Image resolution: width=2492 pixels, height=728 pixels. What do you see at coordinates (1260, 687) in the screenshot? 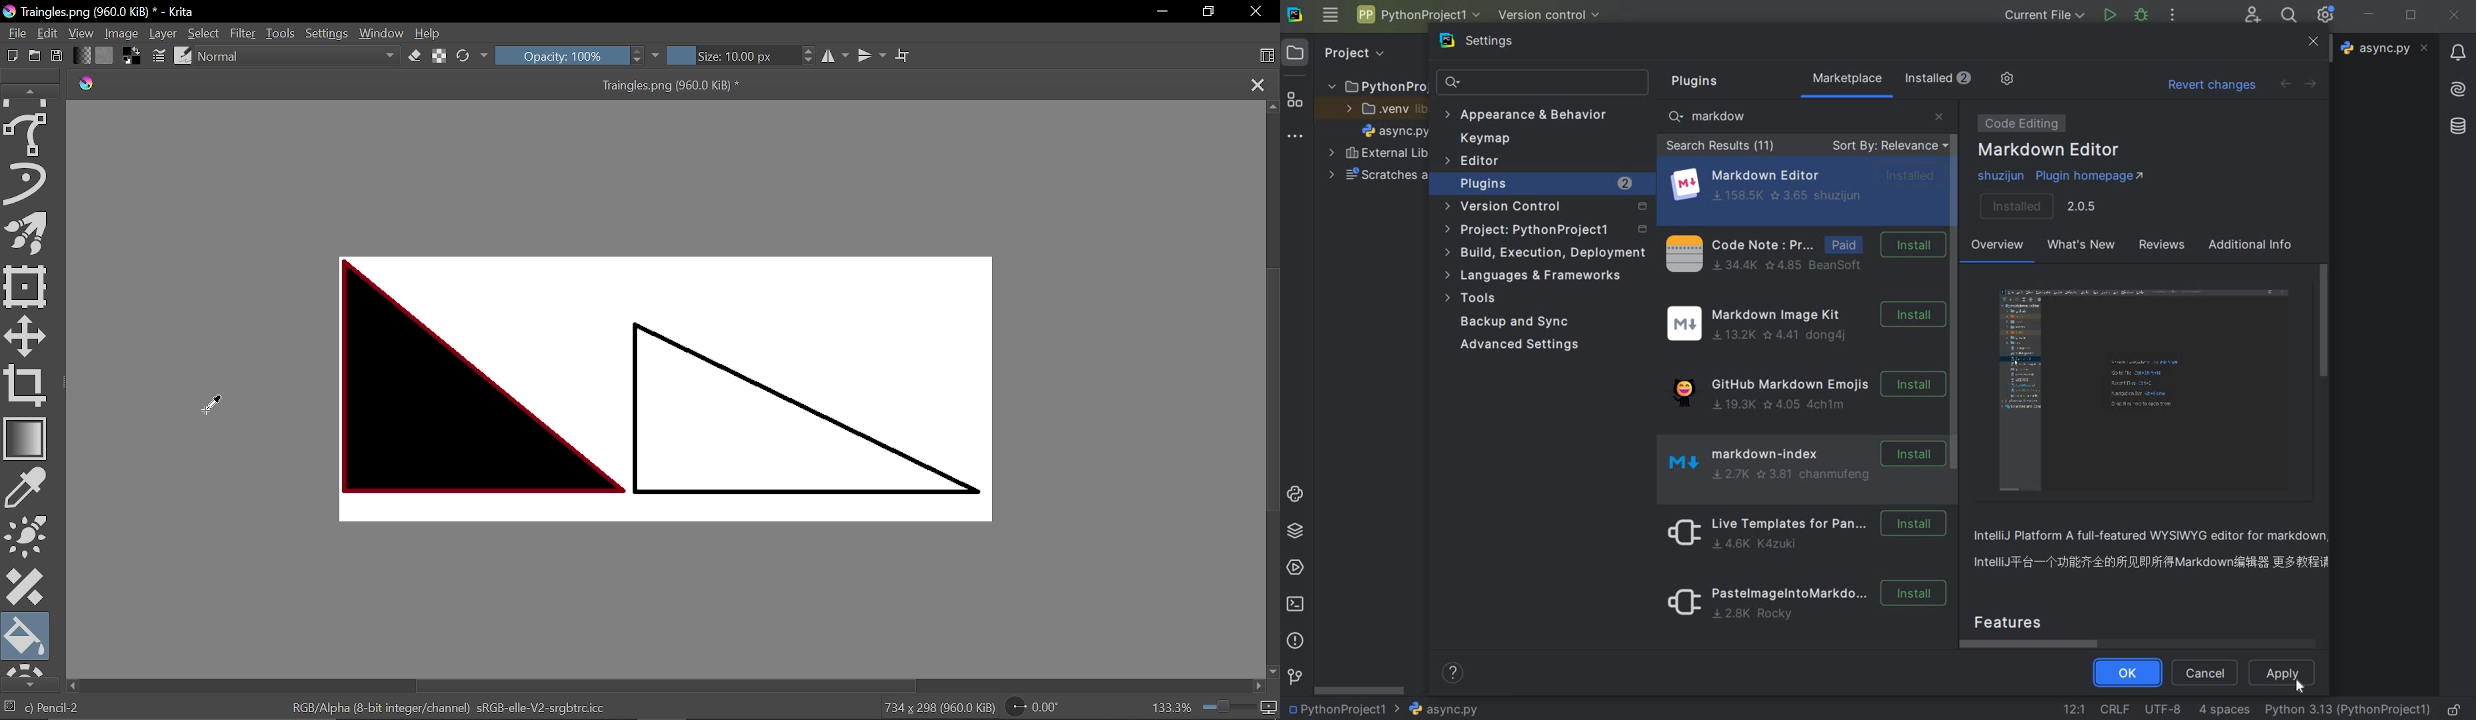
I see `move right` at bounding box center [1260, 687].